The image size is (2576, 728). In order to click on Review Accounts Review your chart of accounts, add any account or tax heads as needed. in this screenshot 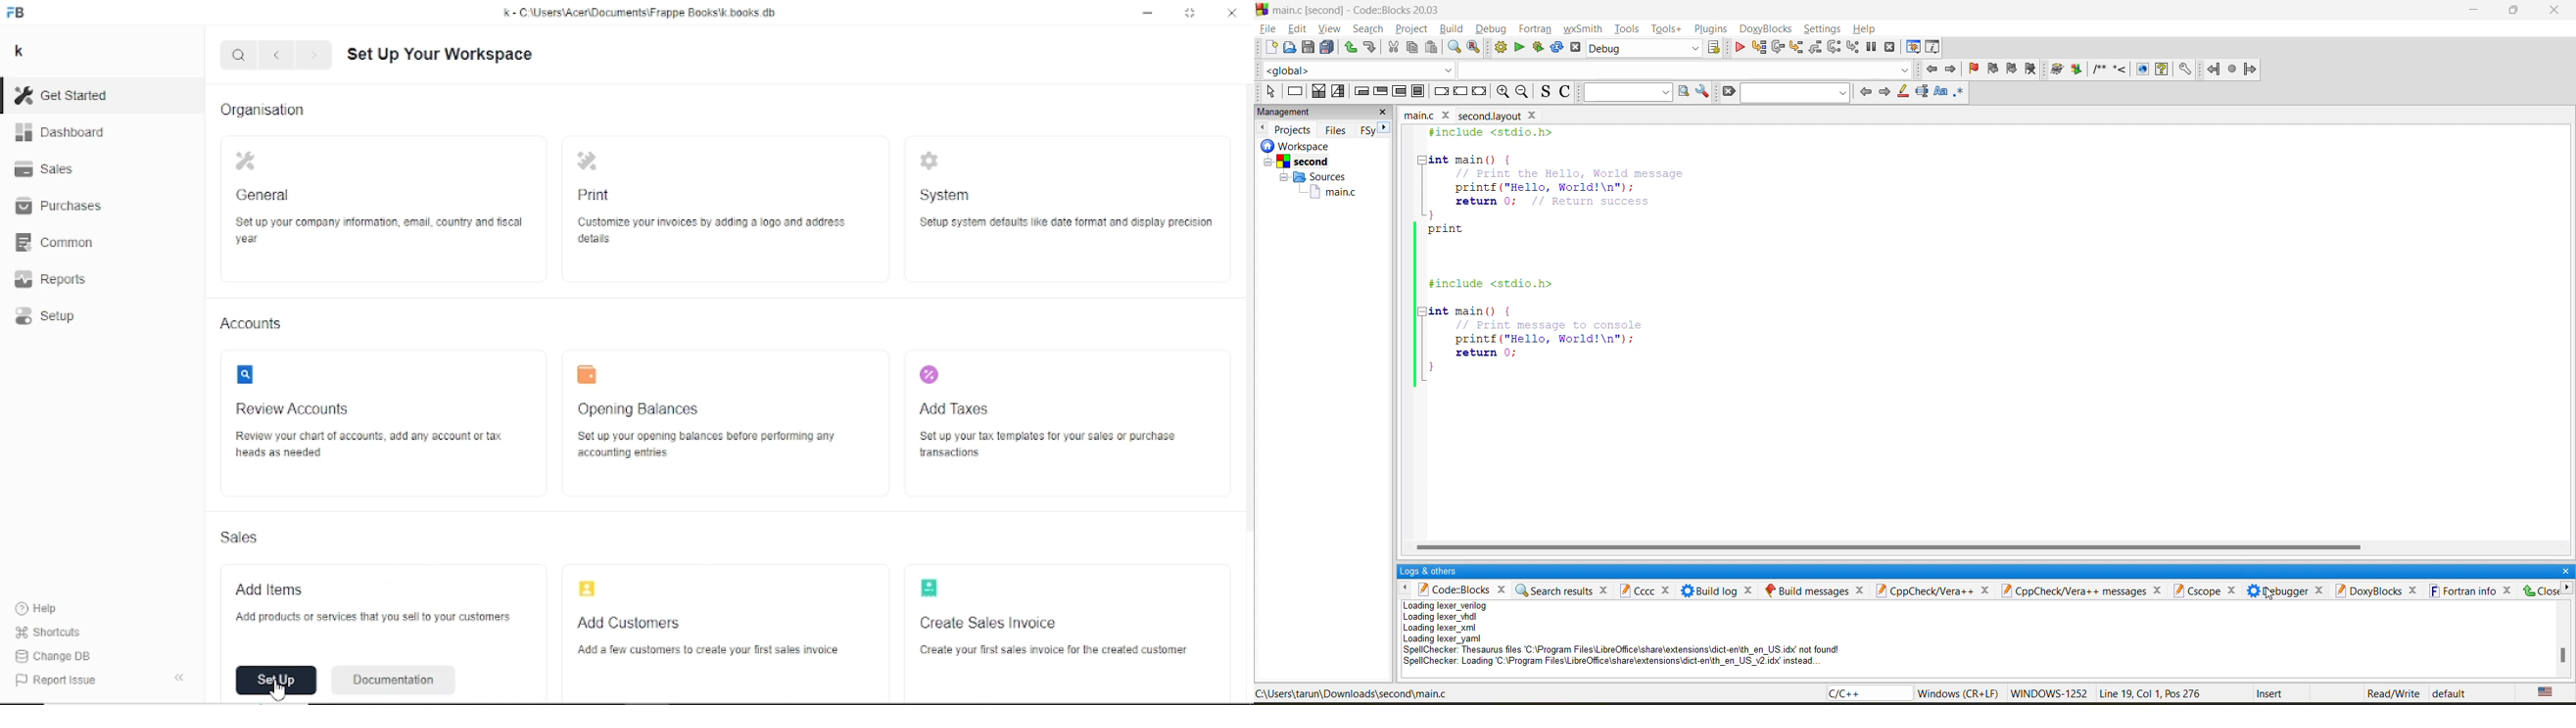, I will do `click(367, 419)`.